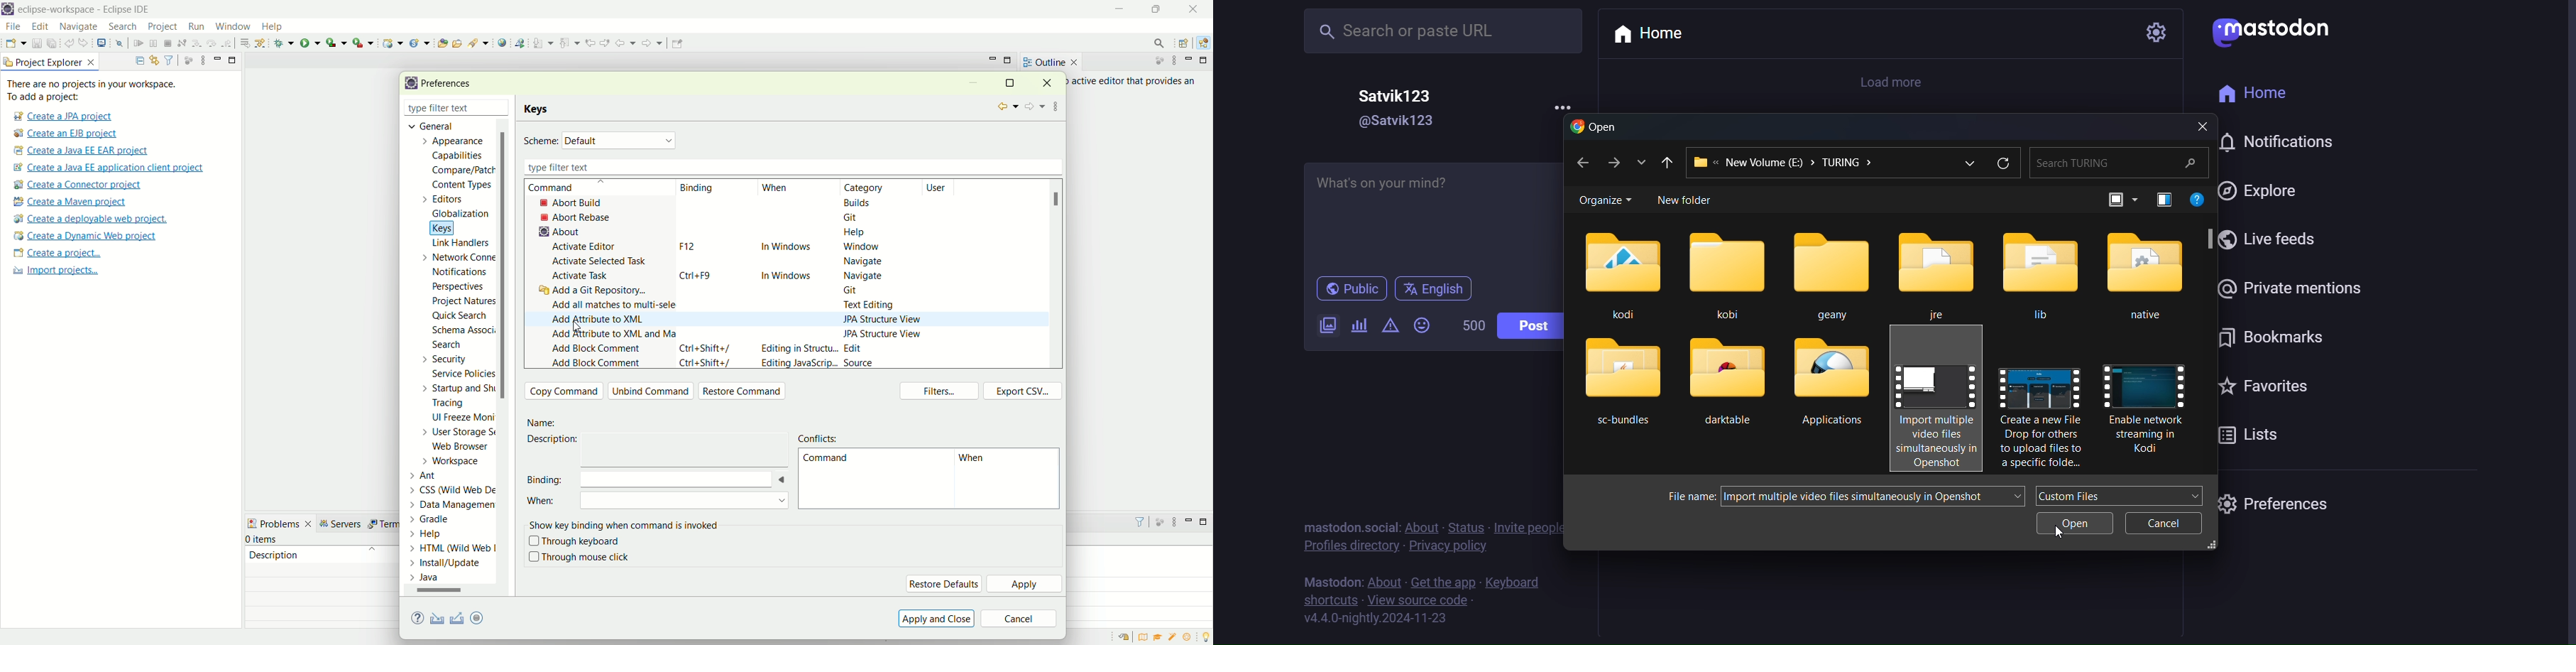  Describe the element at coordinates (883, 318) in the screenshot. I see `JPA structure view` at that location.